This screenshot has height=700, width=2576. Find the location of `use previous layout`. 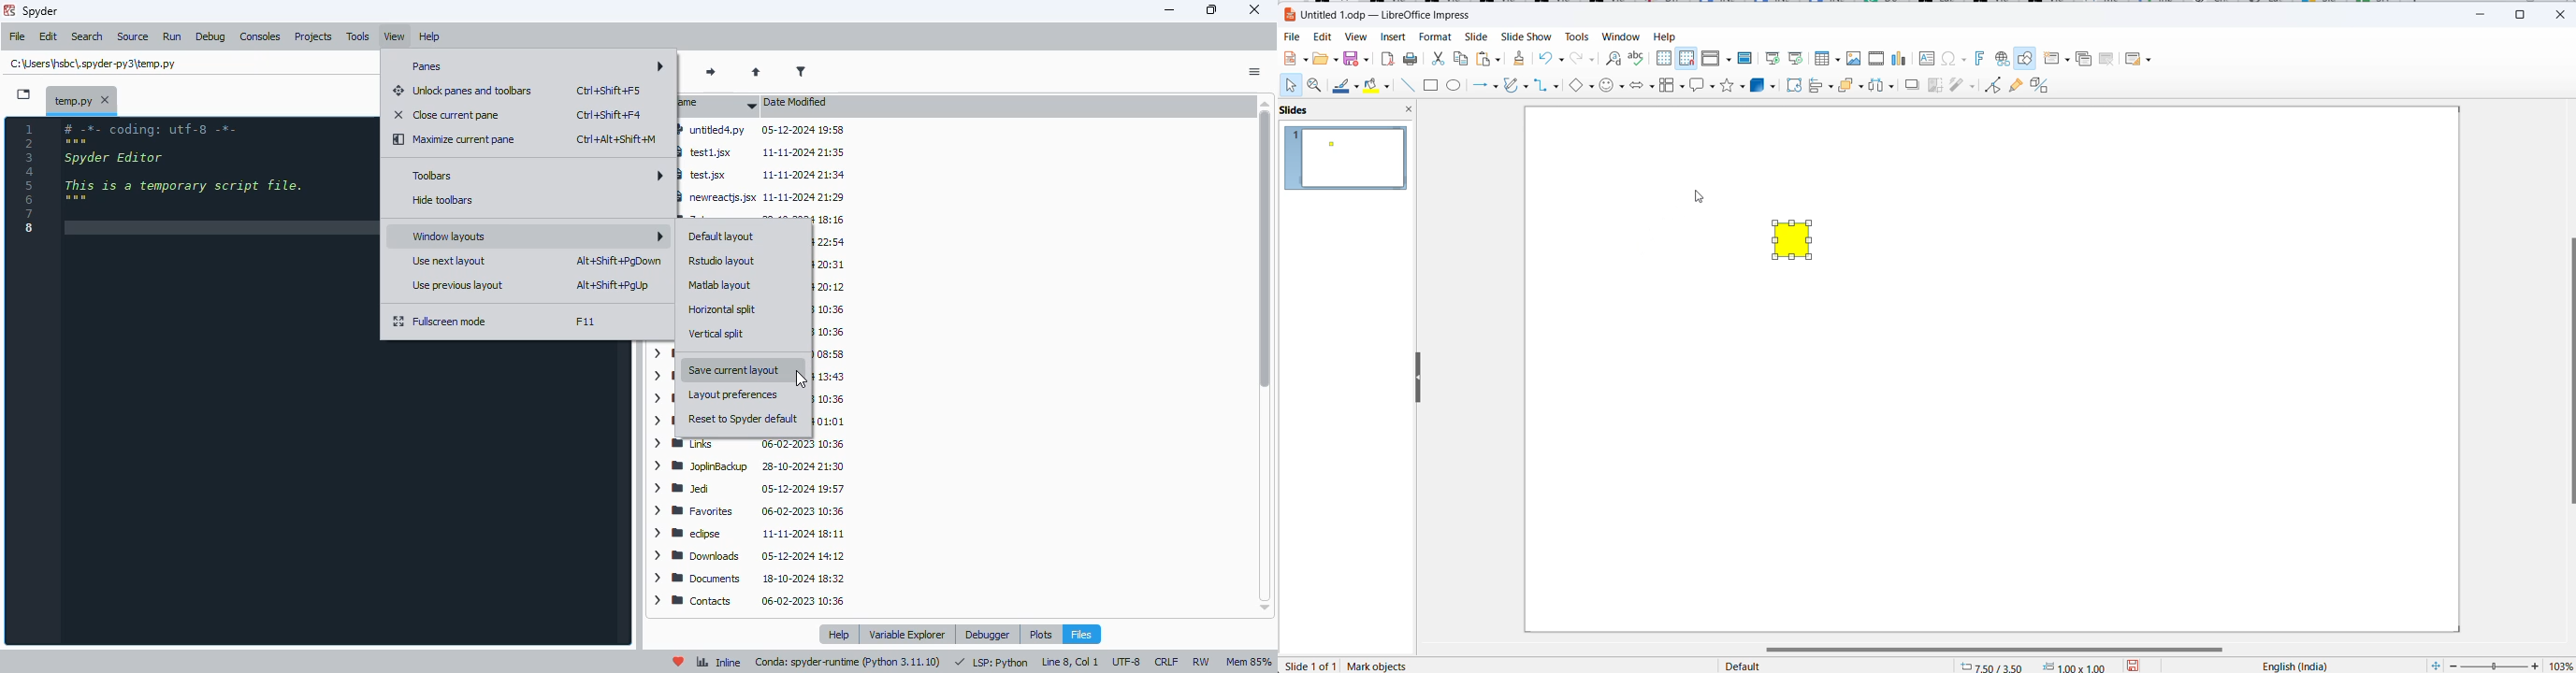

use previous layout is located at coordinates (456, 286).